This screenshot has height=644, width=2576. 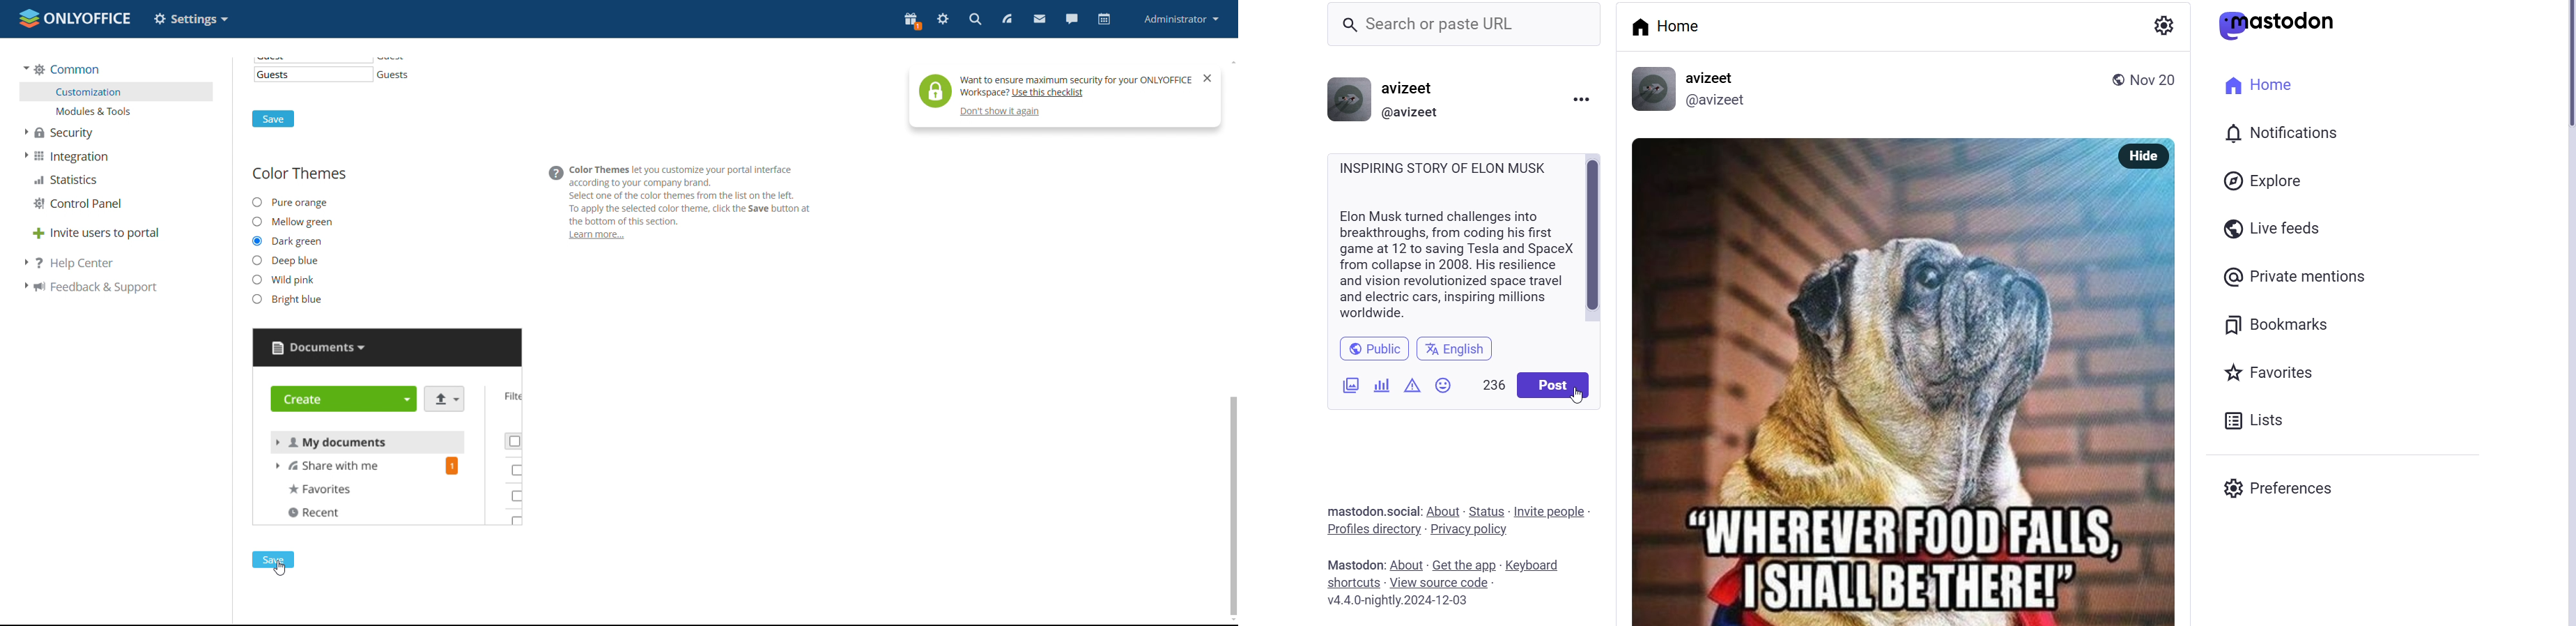 I want to click on Prefrences, so click(x=2294, y=487).